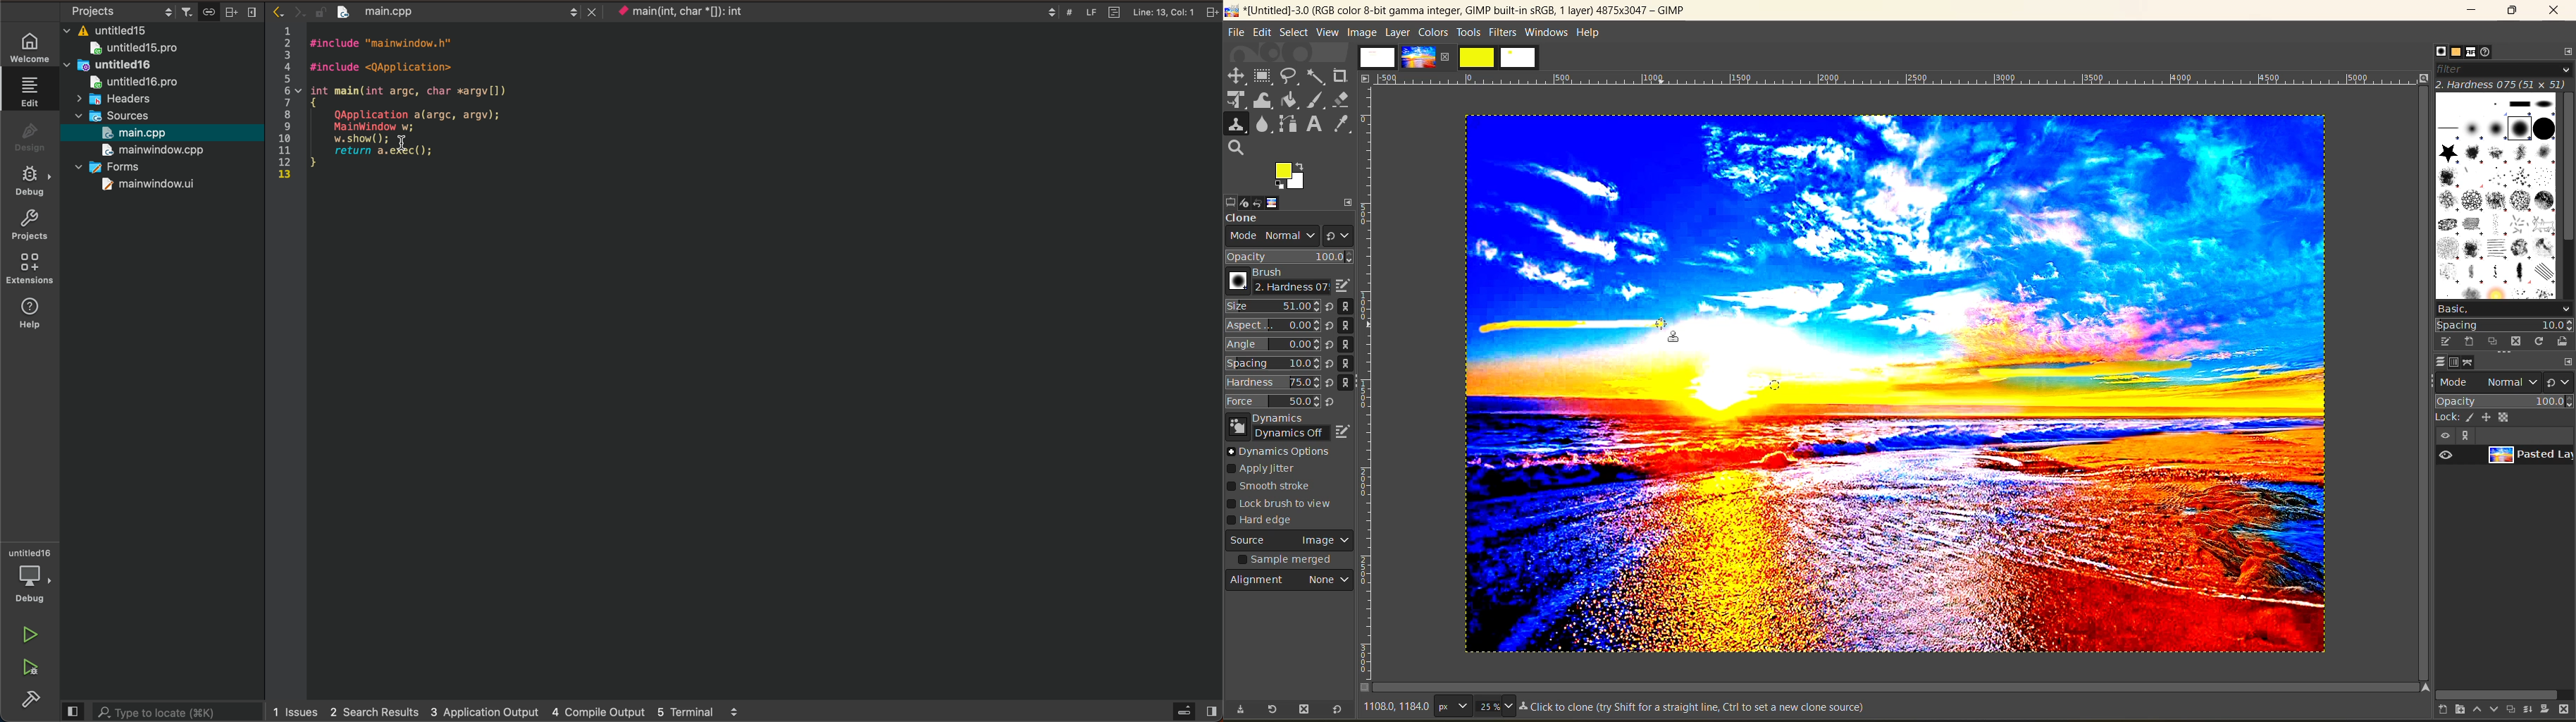  I want to click on clone tool, so click(1237, 125).